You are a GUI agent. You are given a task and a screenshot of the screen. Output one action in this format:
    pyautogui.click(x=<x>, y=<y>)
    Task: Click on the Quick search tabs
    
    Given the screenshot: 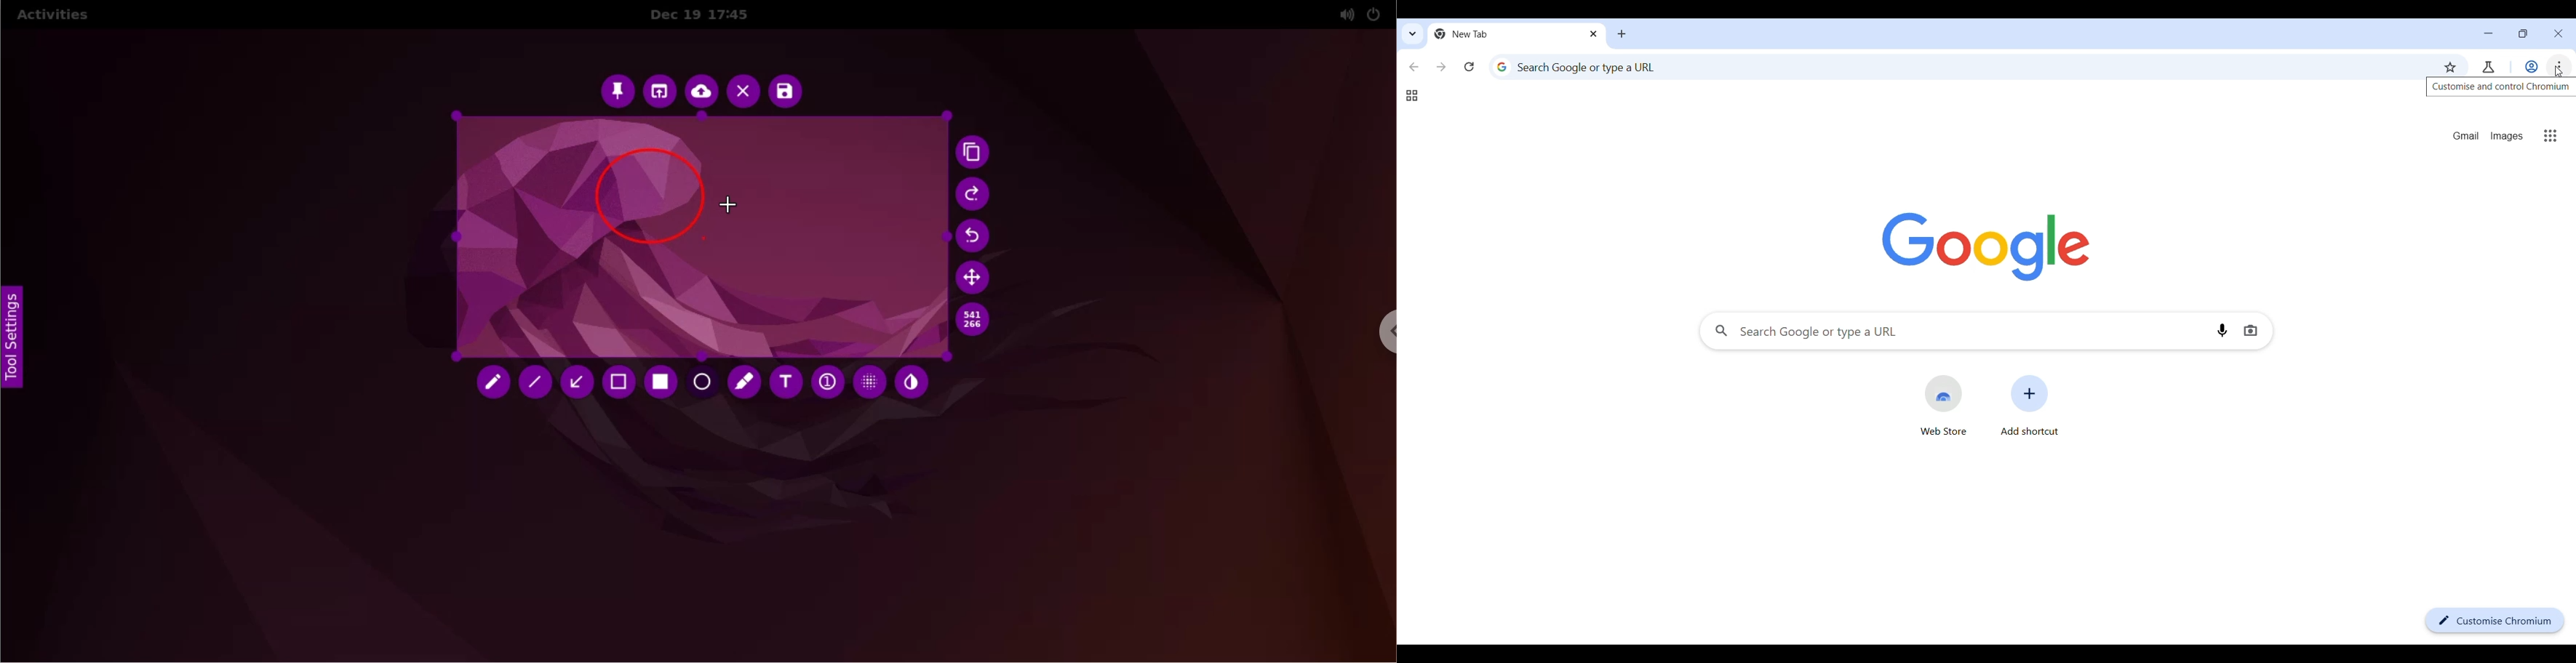 What is the action you would take?
    pyautogui.click(x=1412, y=36)
    